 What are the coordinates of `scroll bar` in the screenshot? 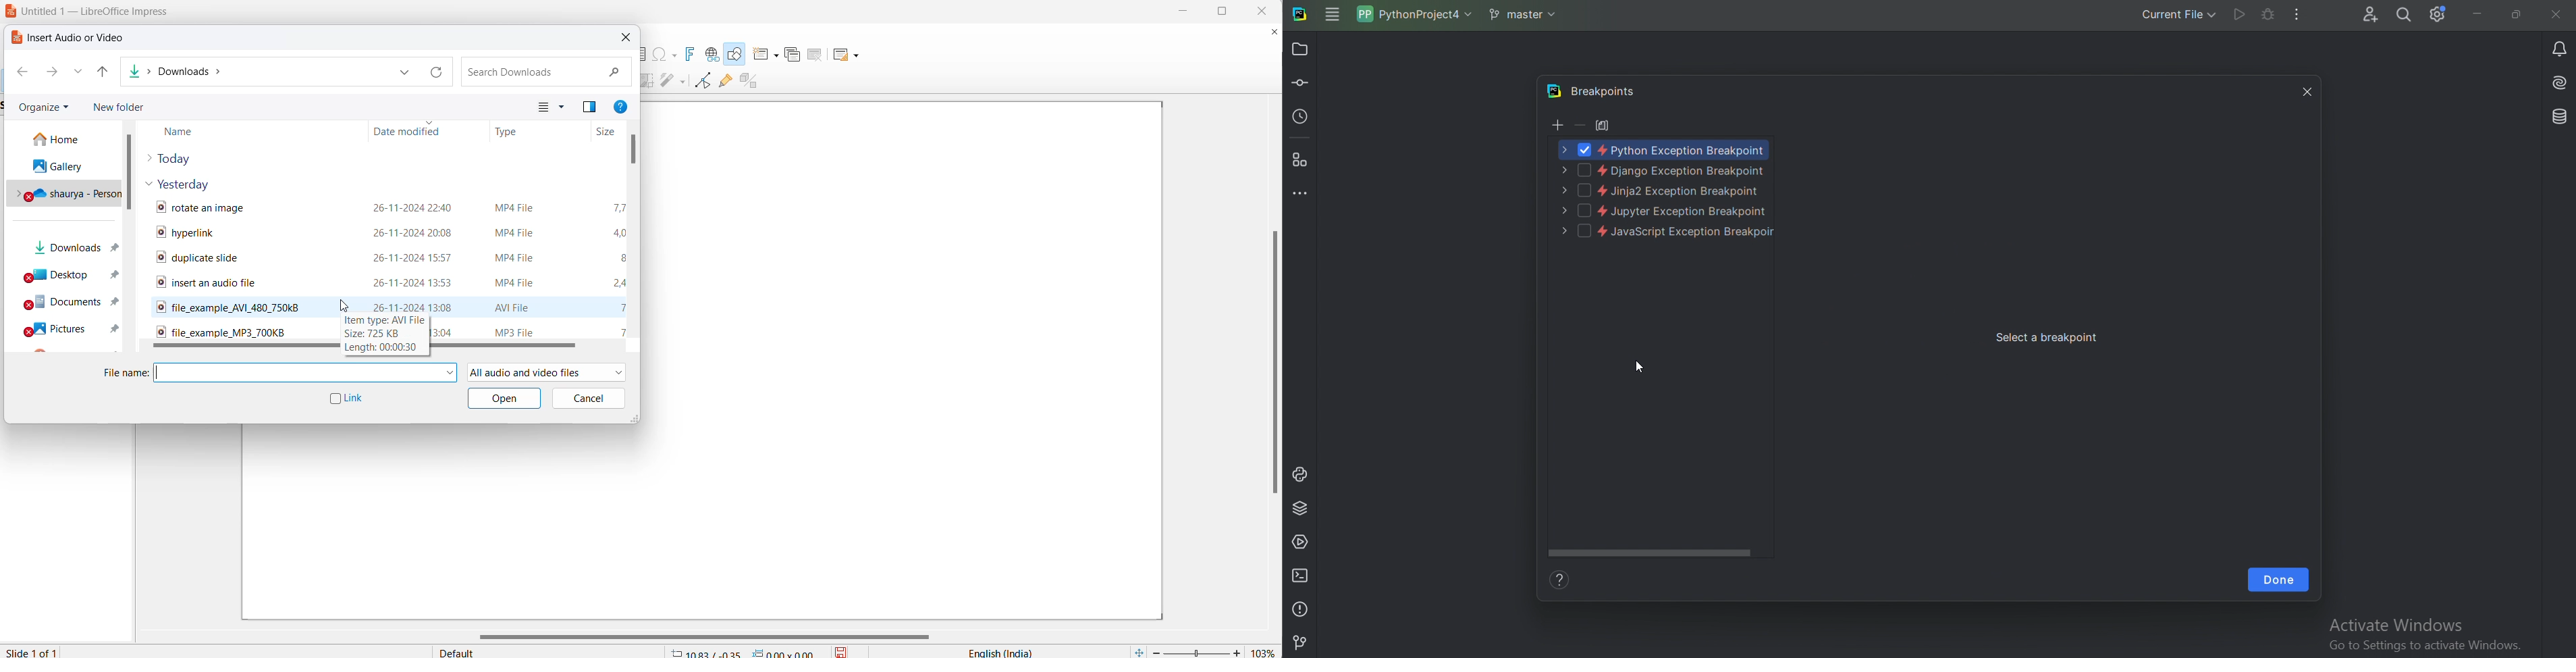 It's located at (631, 153).